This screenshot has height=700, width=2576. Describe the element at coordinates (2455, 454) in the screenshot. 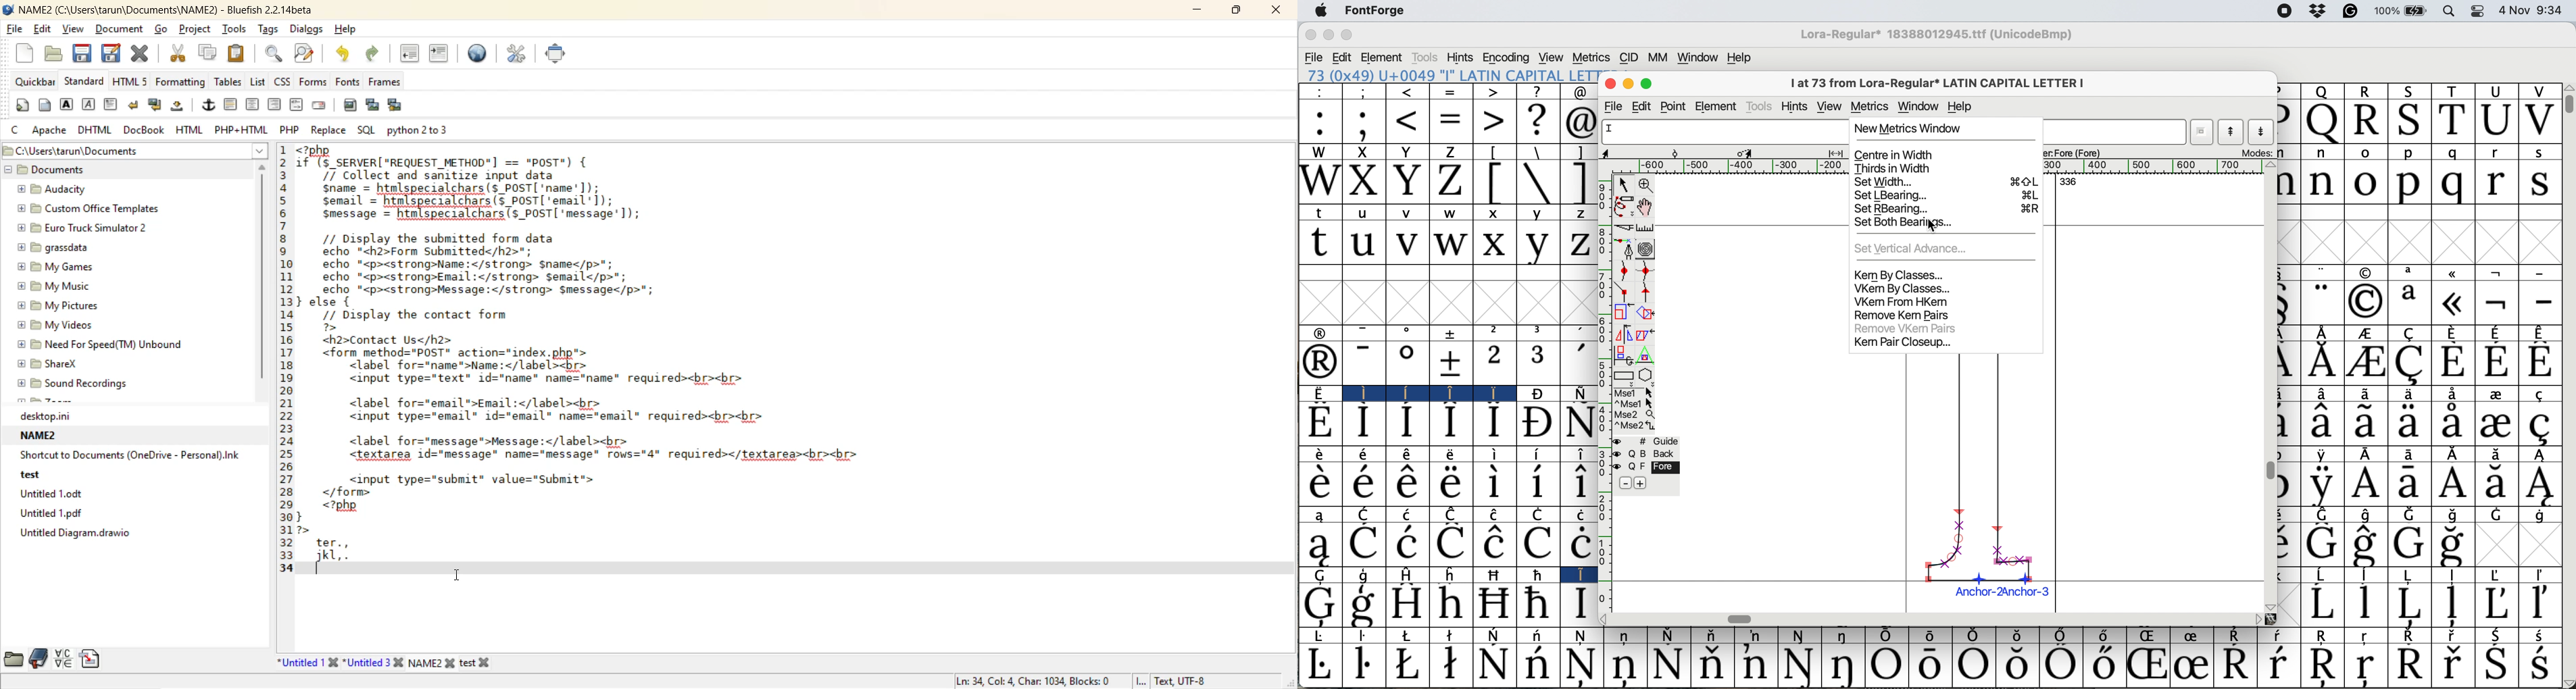

I see `Symbol` at that location.